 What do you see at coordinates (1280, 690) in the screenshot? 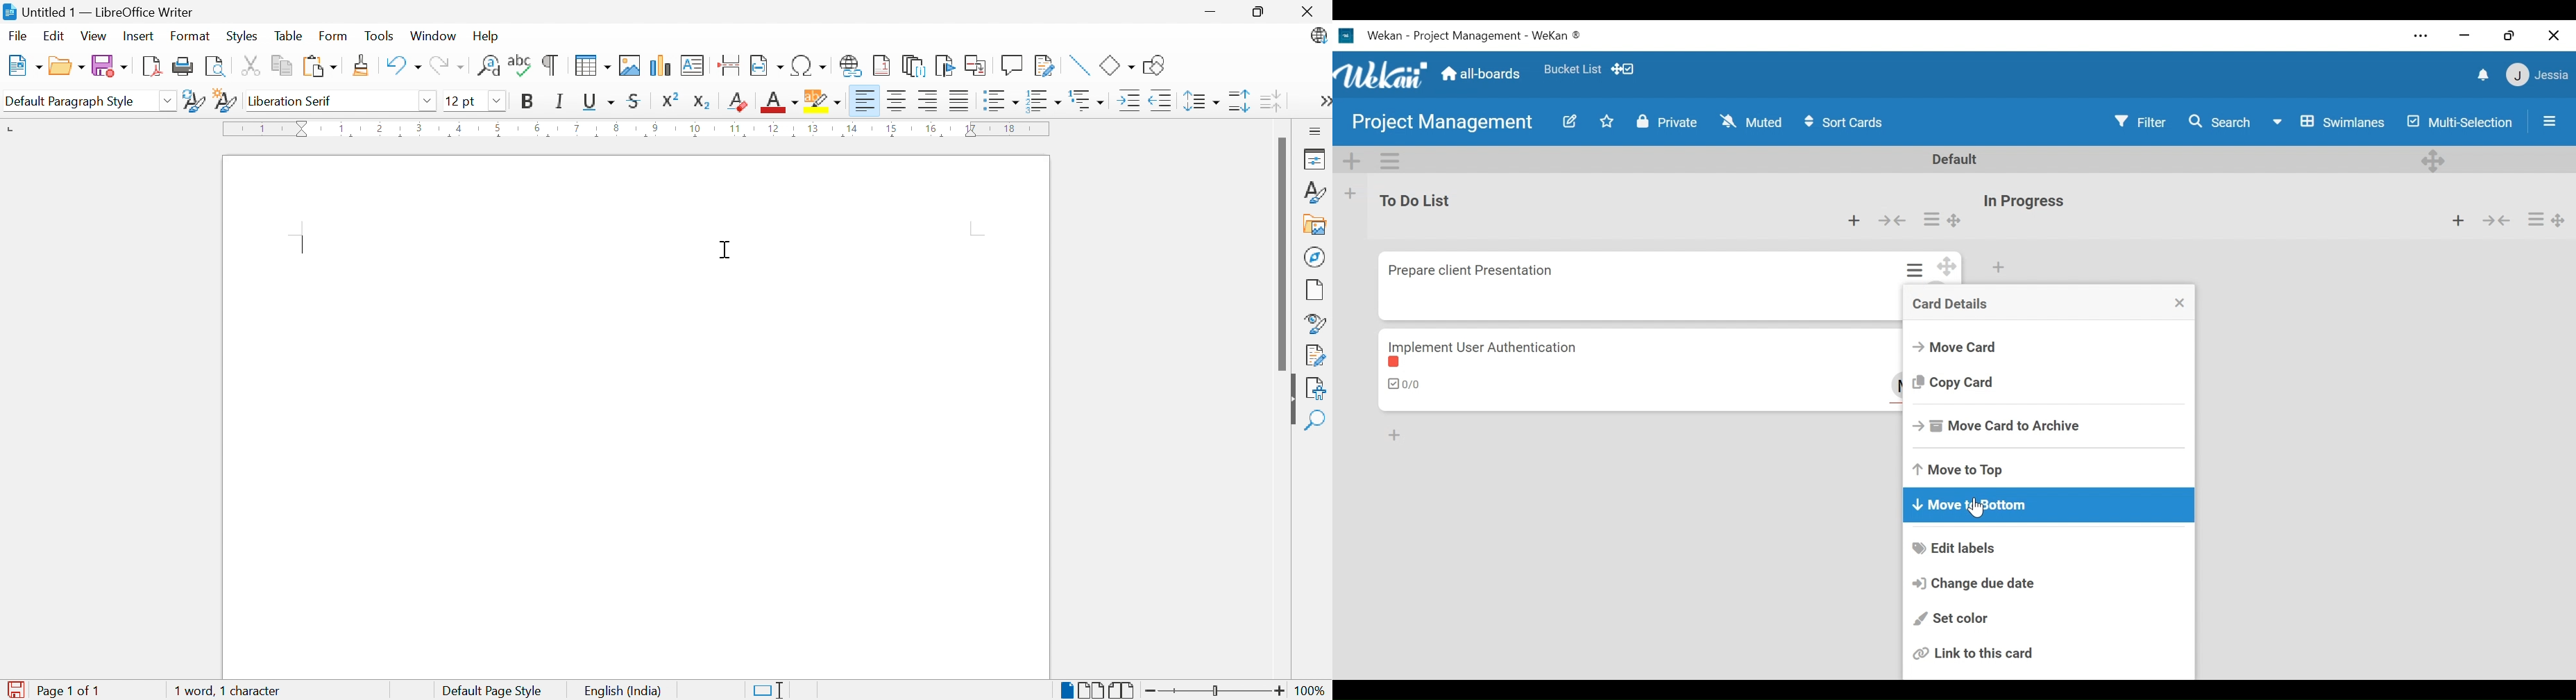
I see `Zoom In` at bounding box center [1280, 690].